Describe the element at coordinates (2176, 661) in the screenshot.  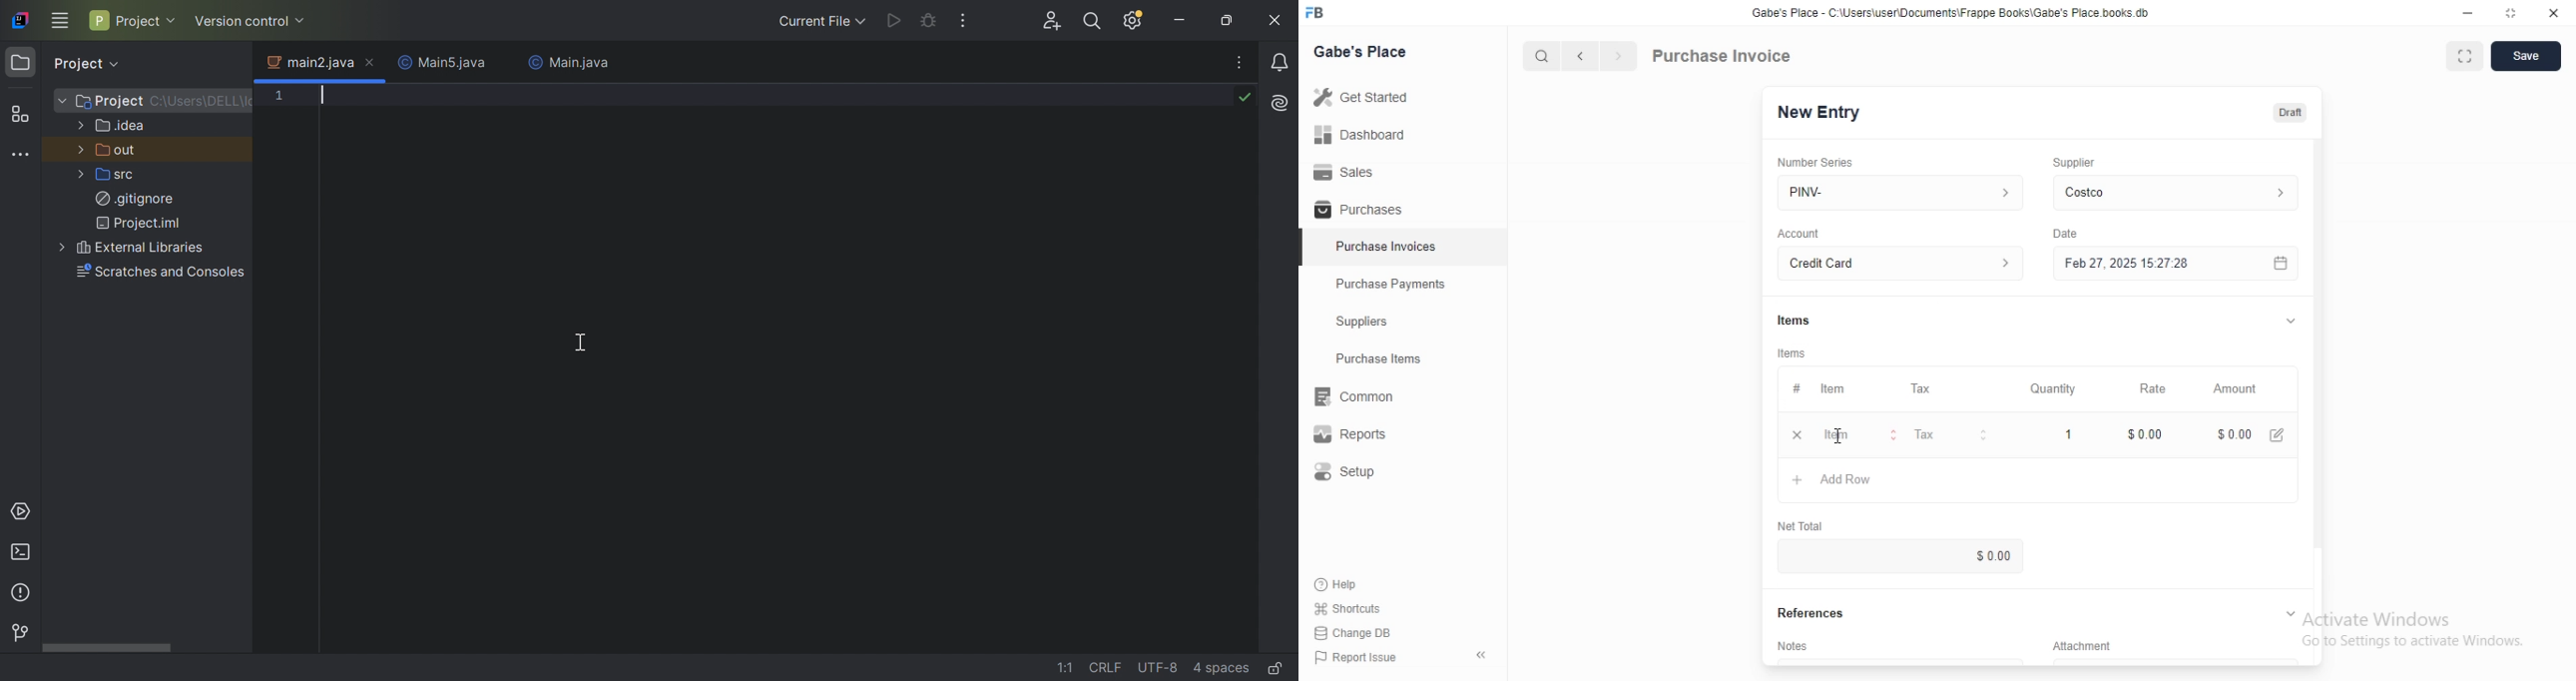
I see `Add attachment` at that location.